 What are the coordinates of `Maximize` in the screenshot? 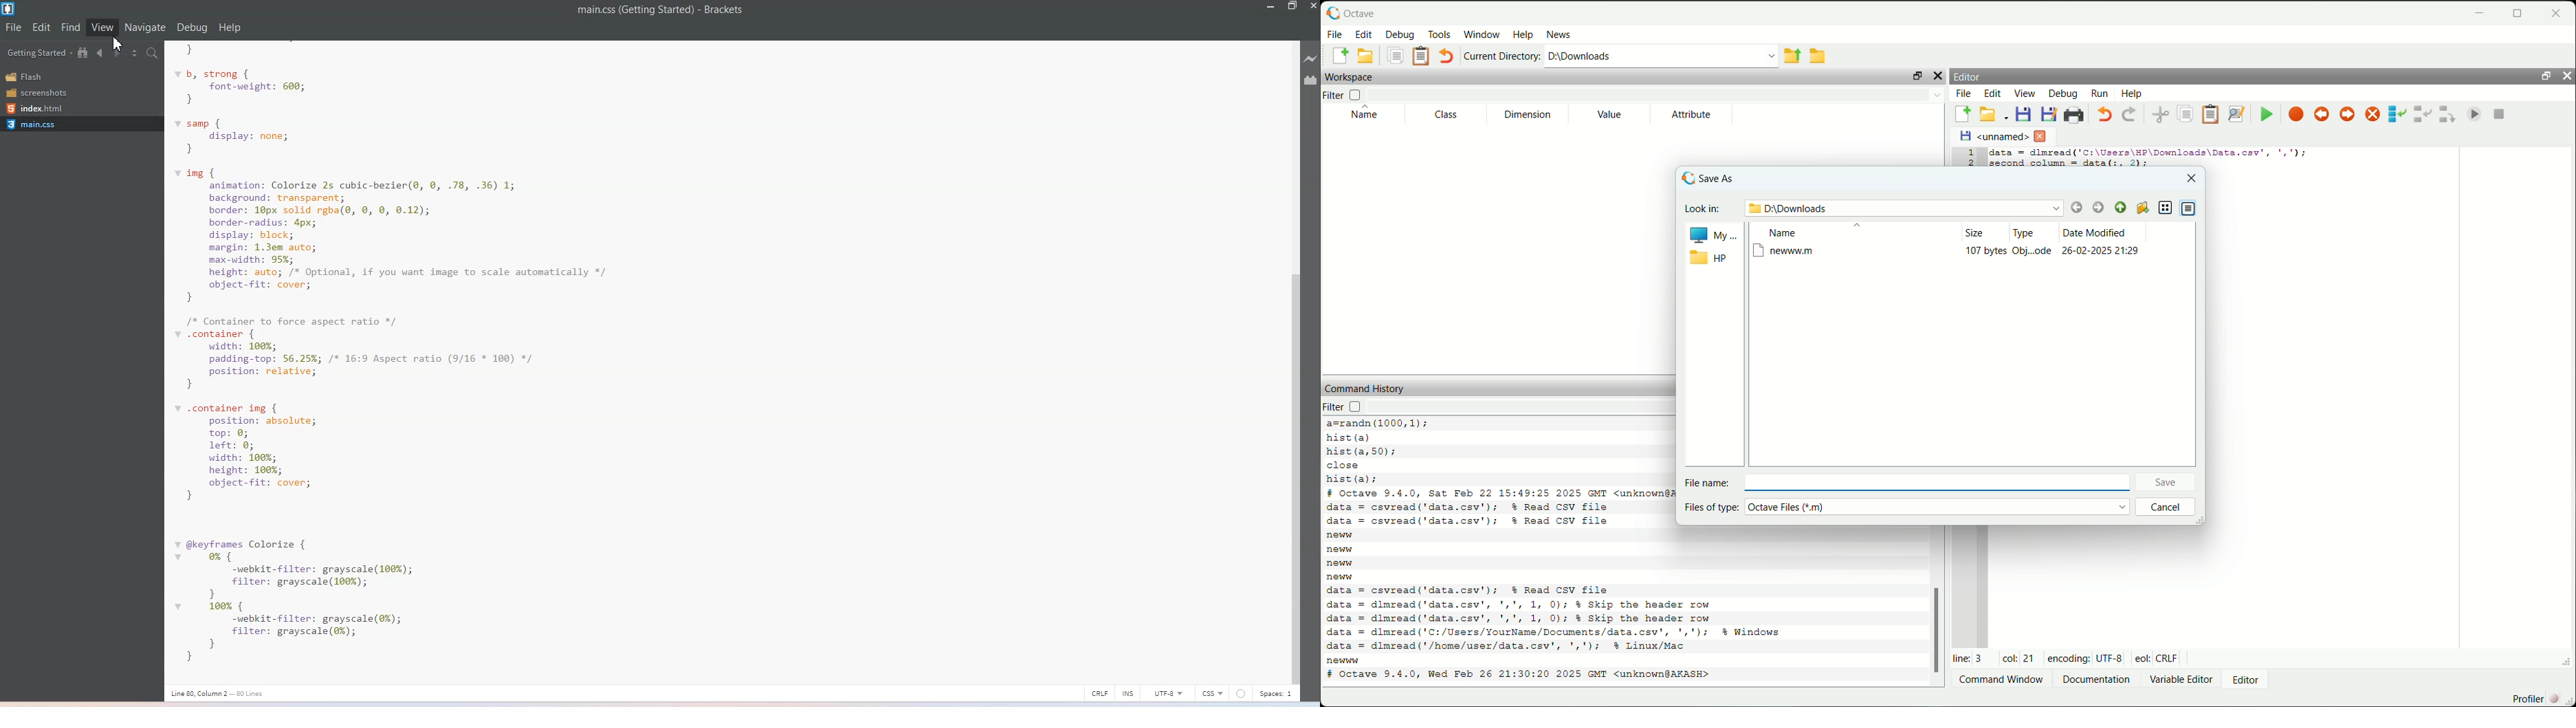 It's located at (1292, 7).